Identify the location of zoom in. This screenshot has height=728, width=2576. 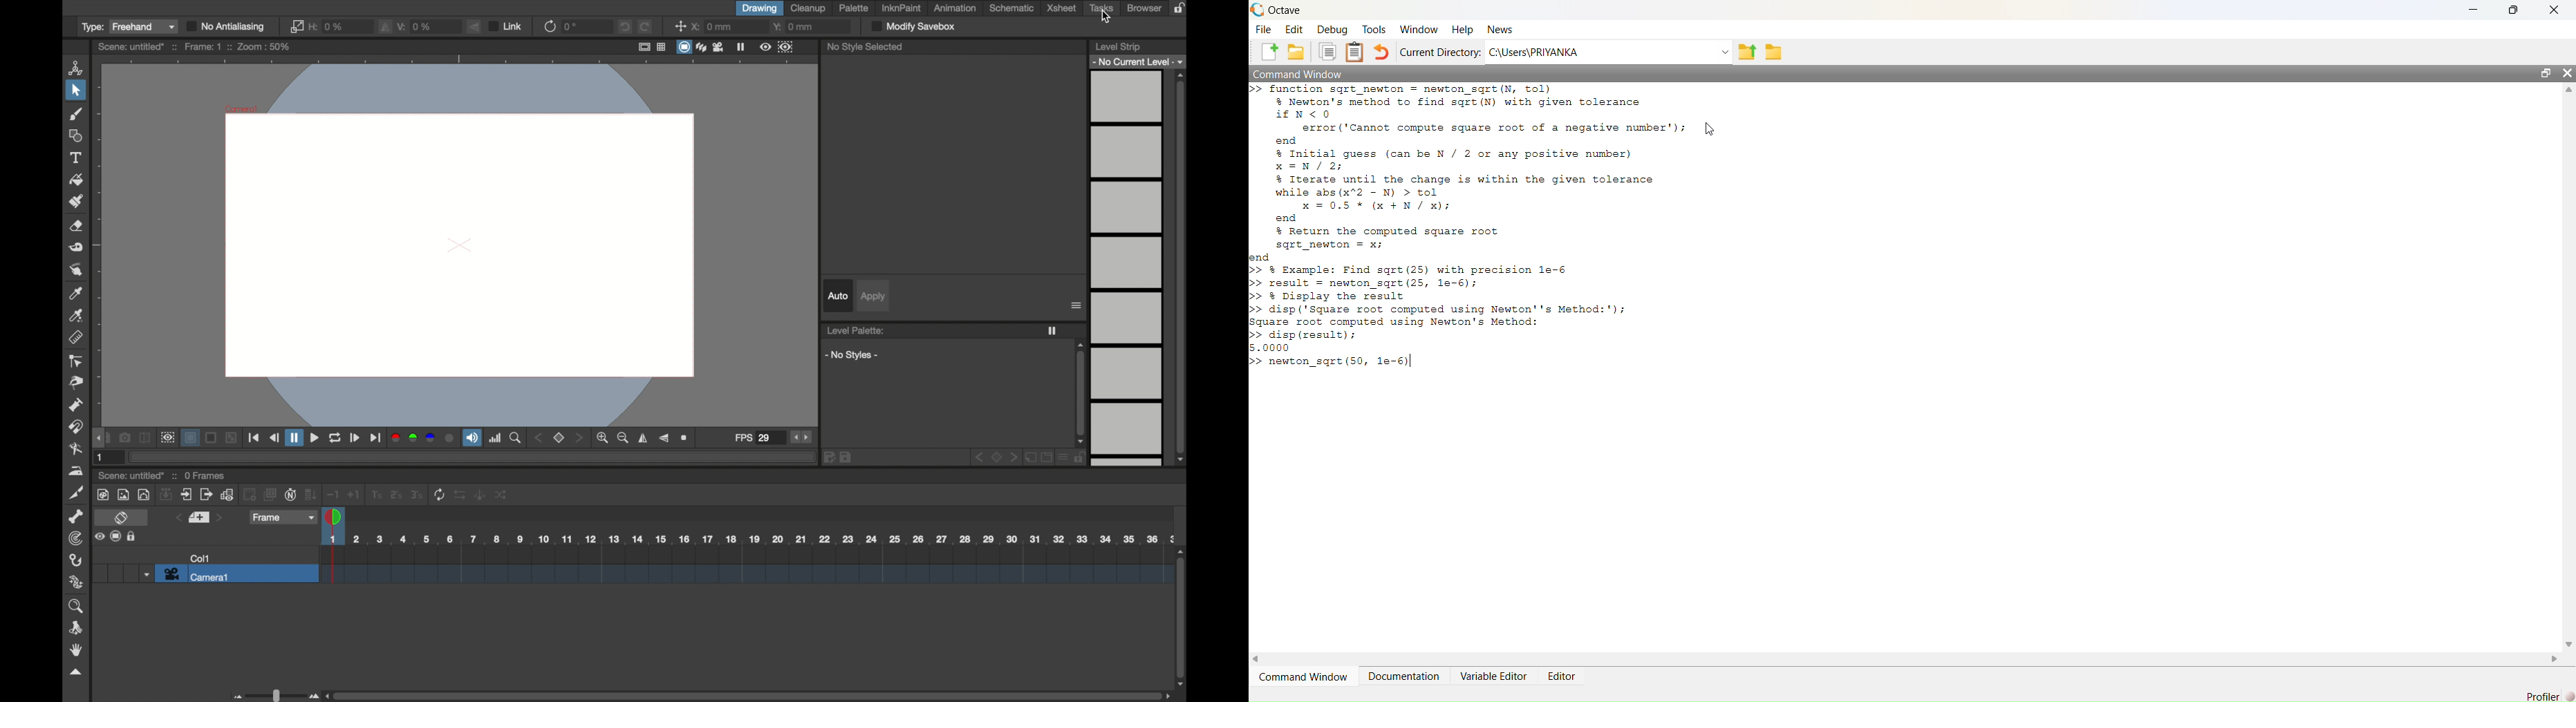
(602, 438).